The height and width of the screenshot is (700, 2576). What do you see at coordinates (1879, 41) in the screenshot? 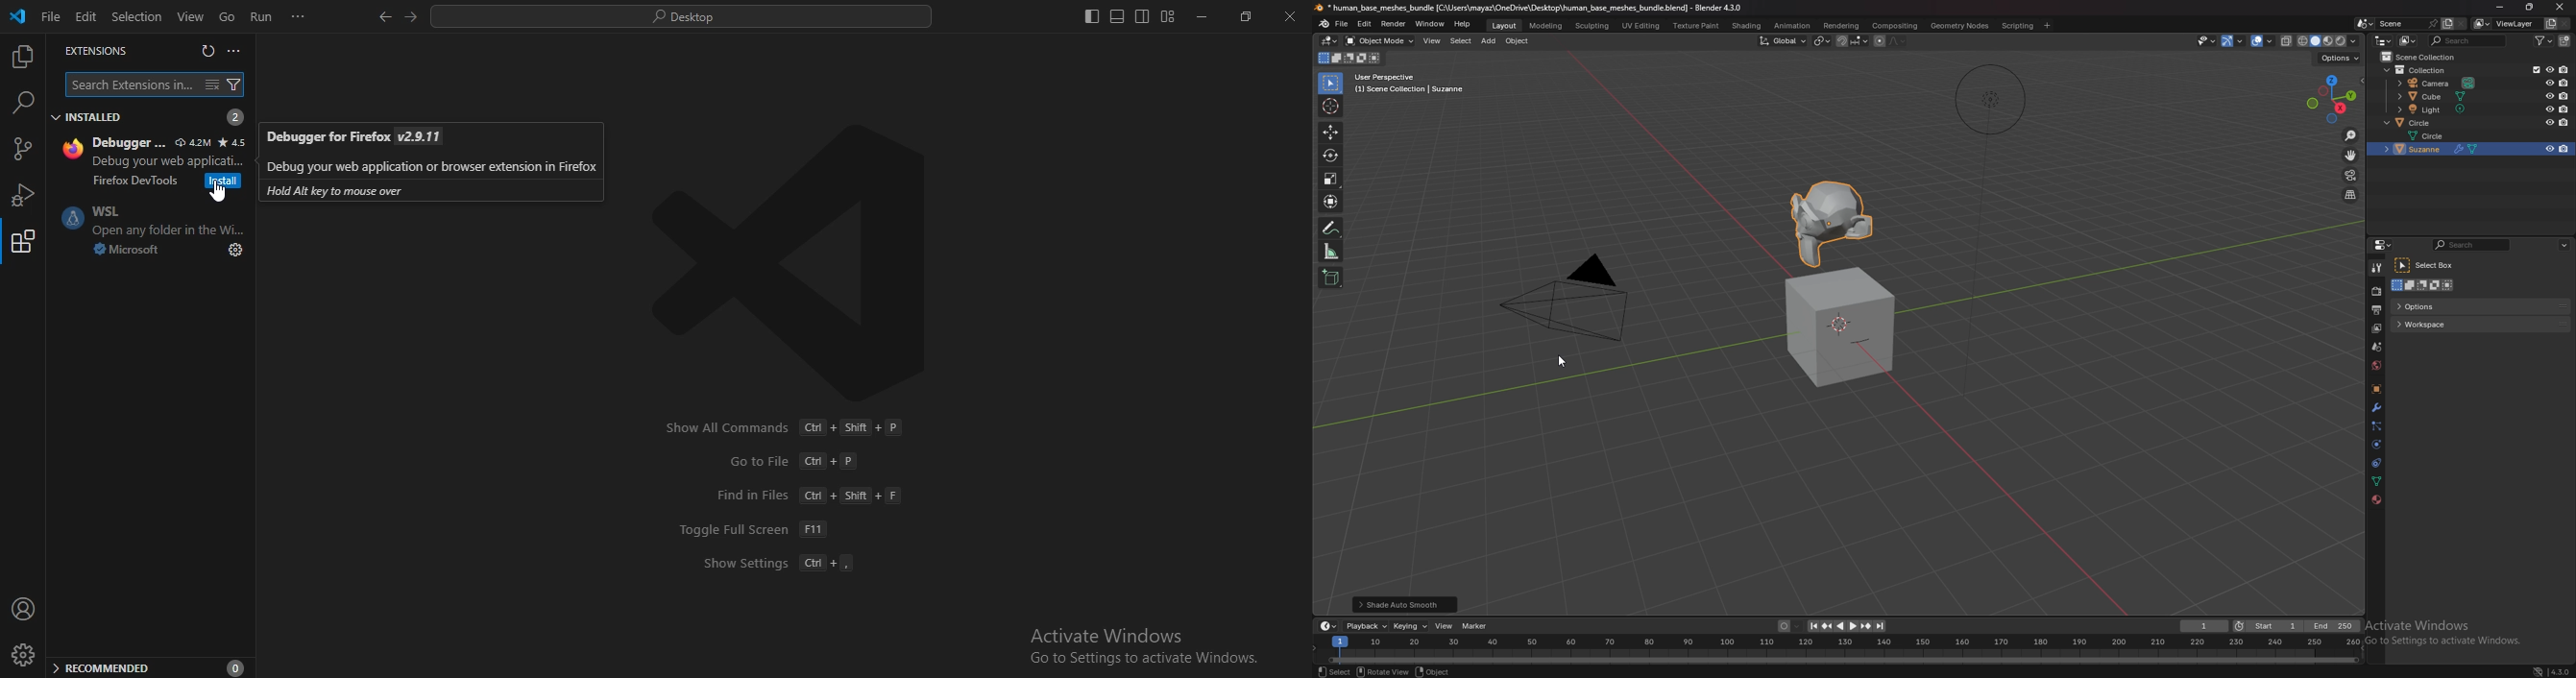
I see `proportional editing objects` at bounding box center [1879, 41].